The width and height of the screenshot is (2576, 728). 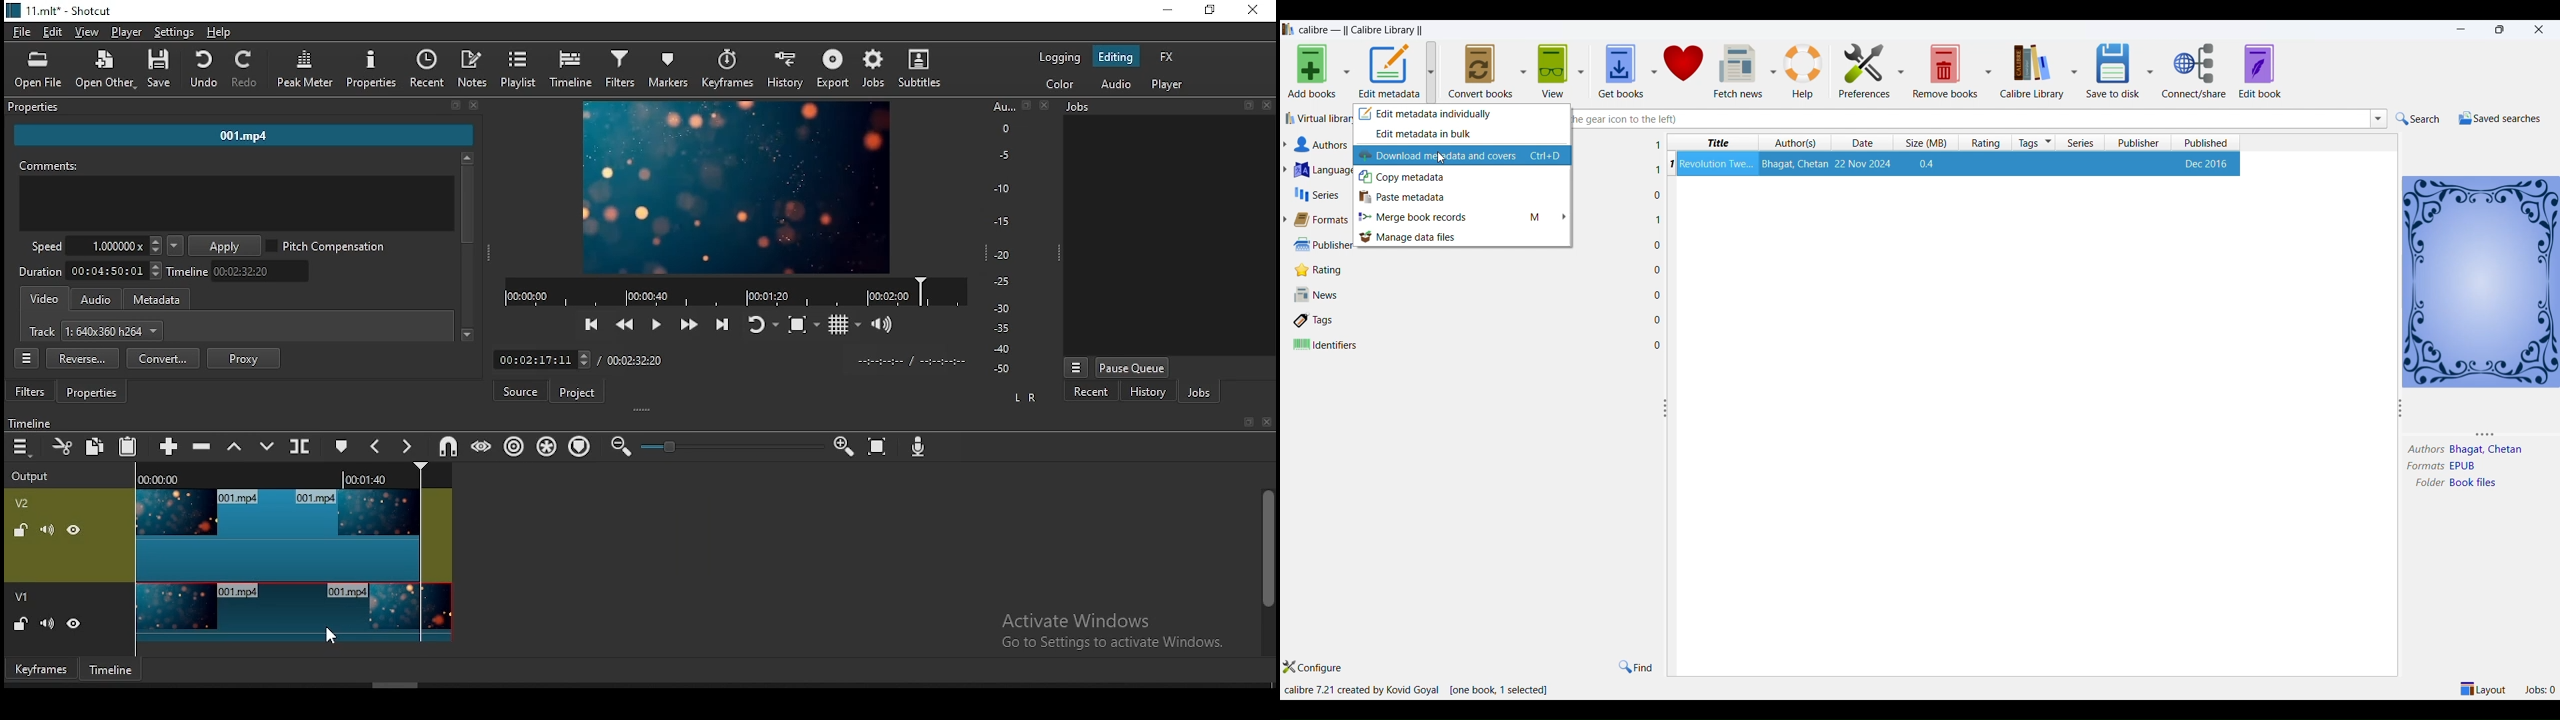 What do you see at coordinates (1461, 135) in the screenshot?
I see `edit metadata in bulk` at bounding box center [1461, 135].